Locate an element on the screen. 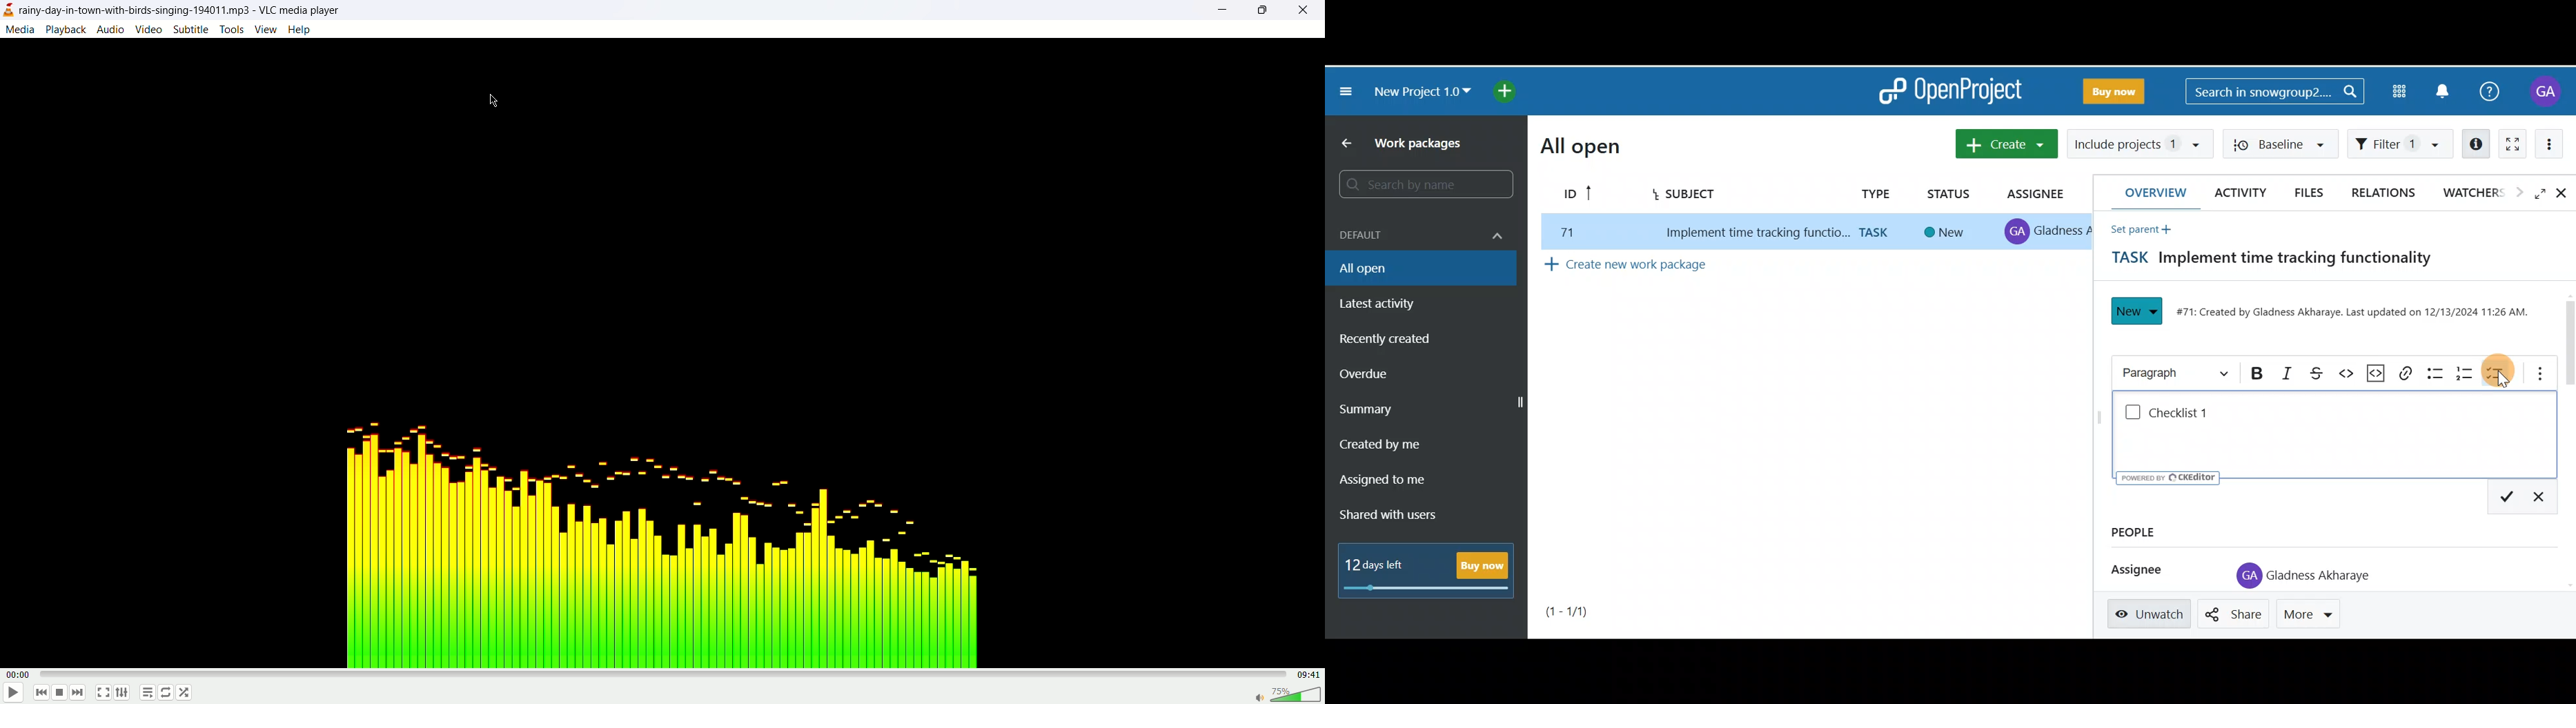 The width and height of the screenshot is (2576, 728). played time is located at coordinates (21, 675).